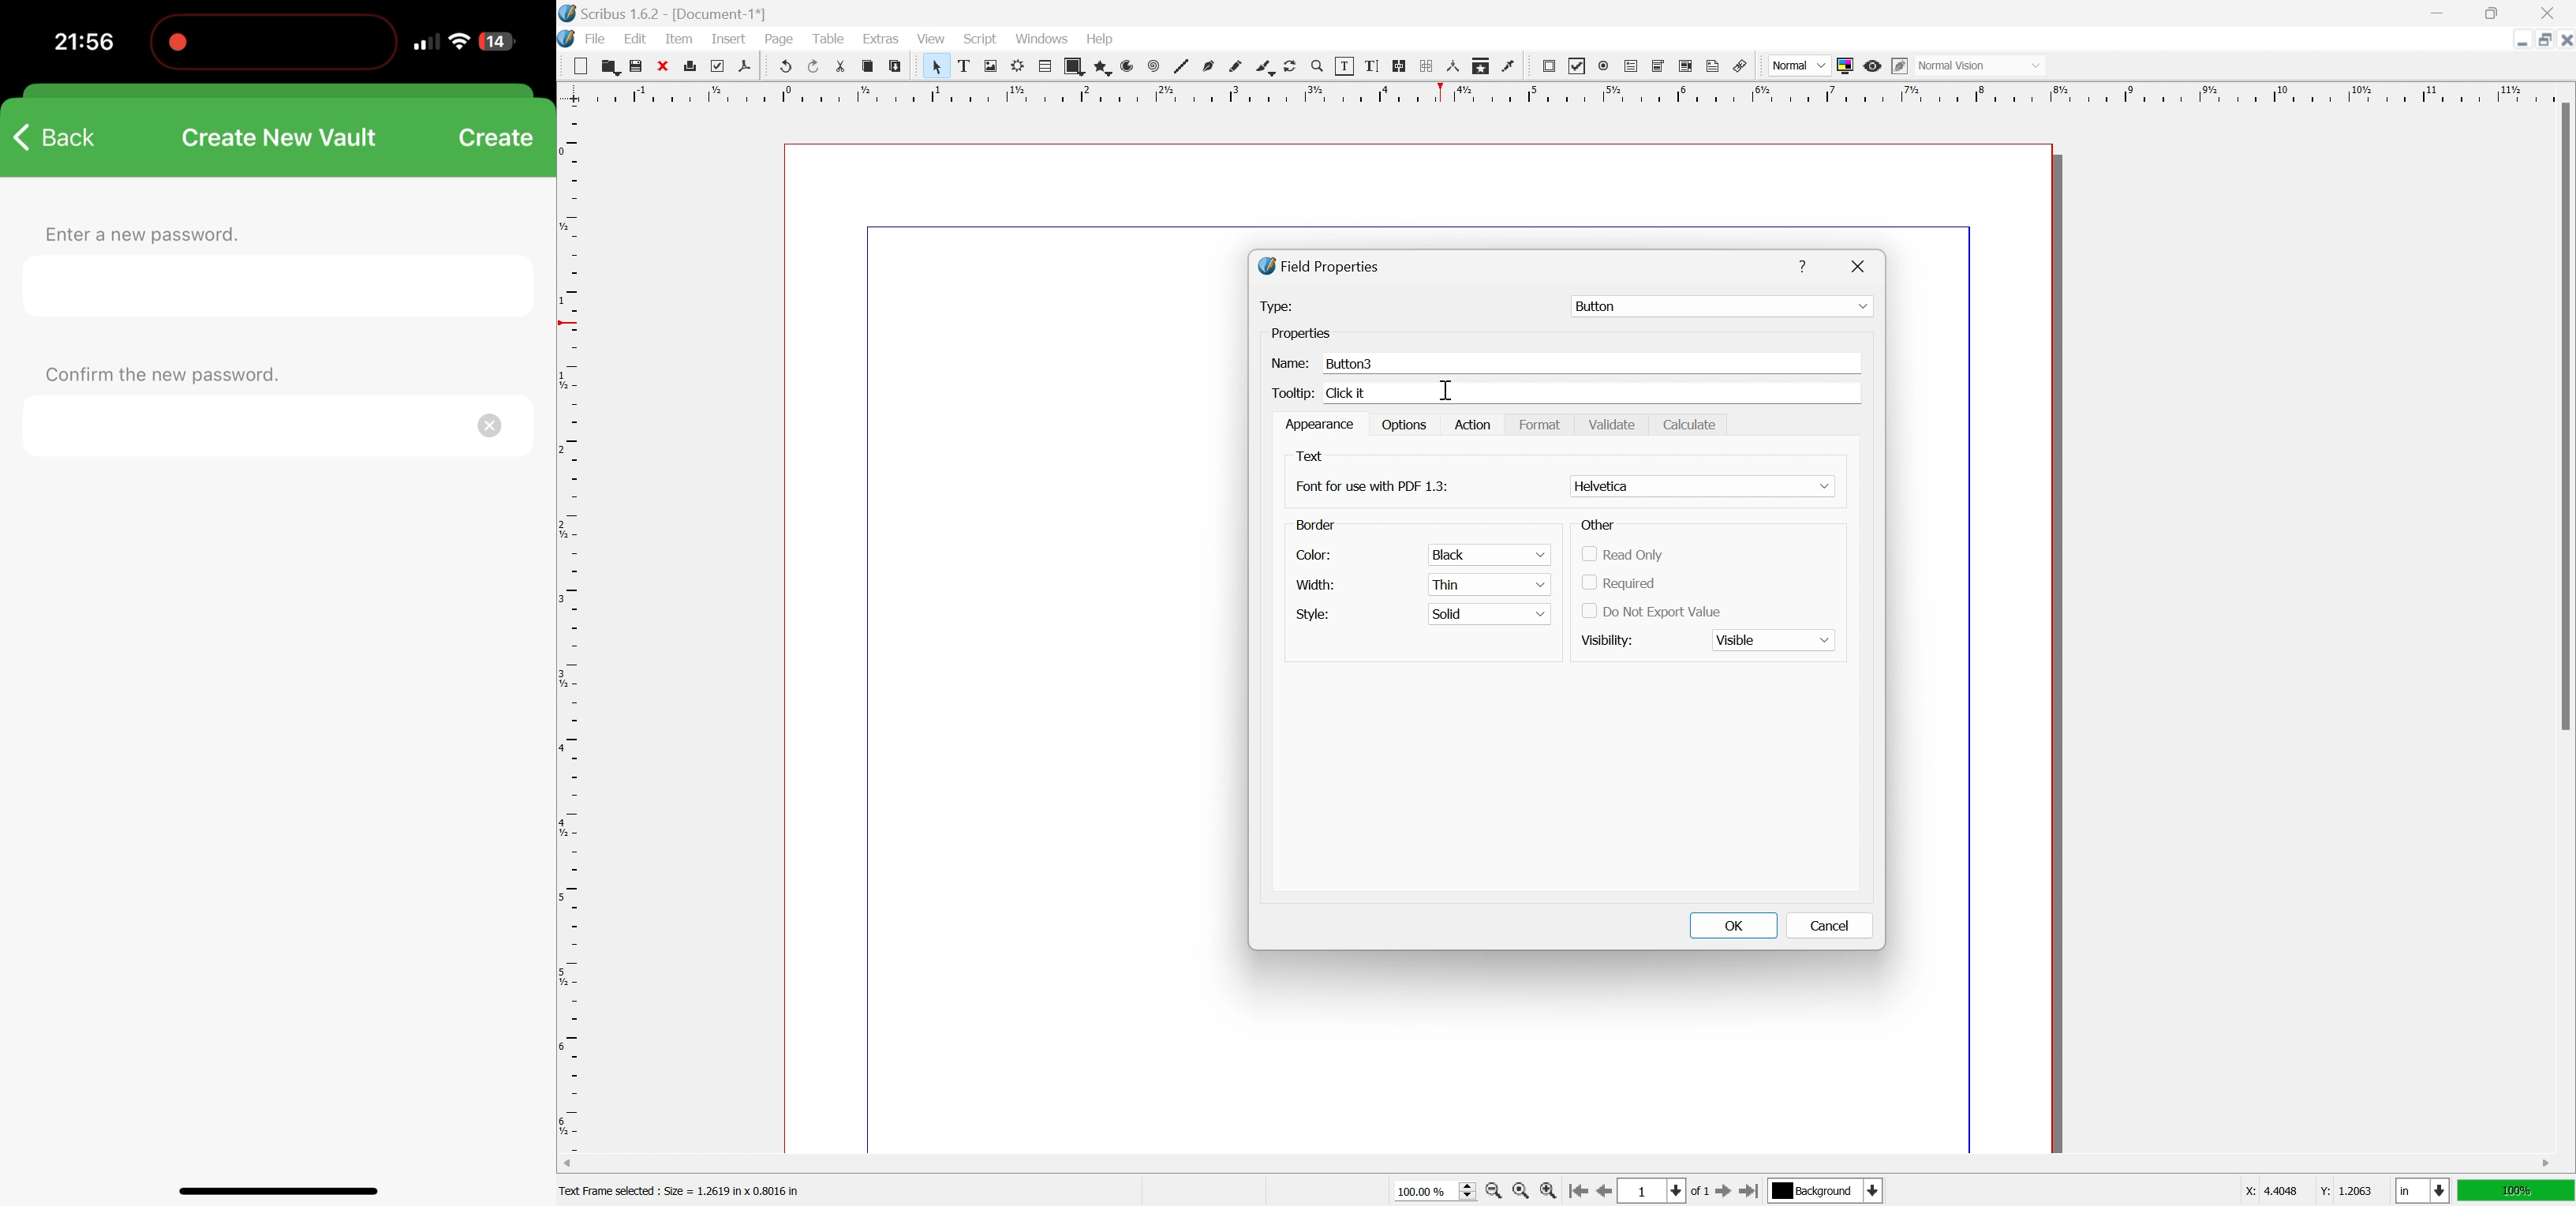 The width and height of the screenshot is (2576, 1232). What do you see at coordinates (662, 65) in the screenshot?
I see `cut` at bounding box center [662, 65].